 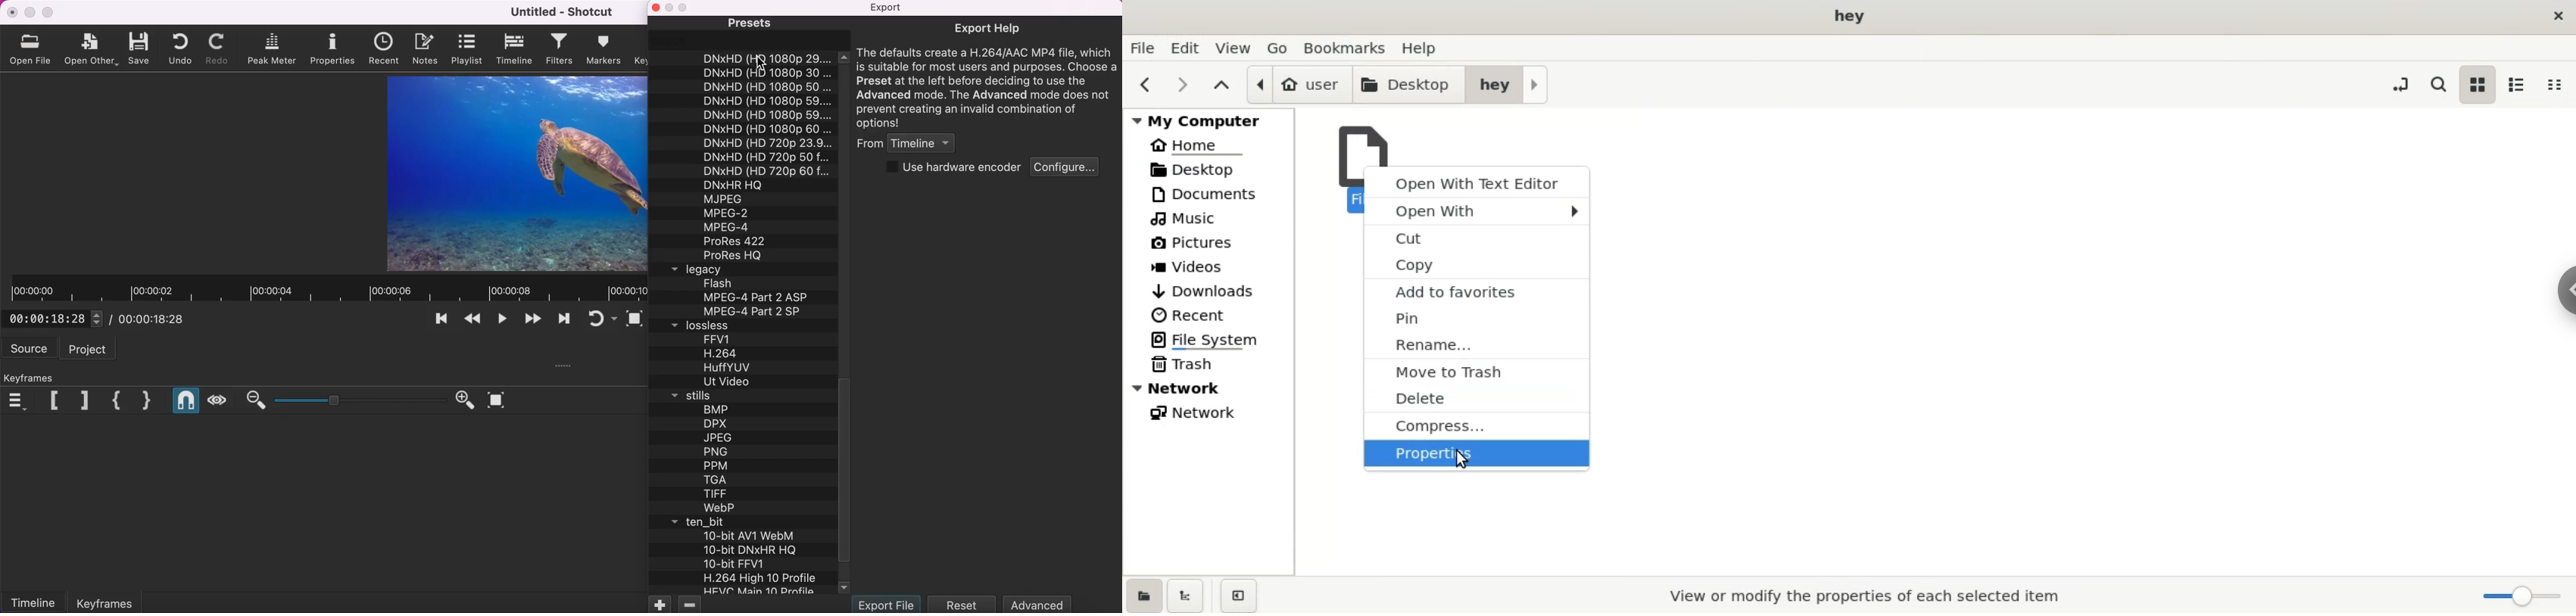 What do you see at coordinates (740, 520) in the screenshot?
I see `ten_bit tab` at bounding box center [740, 520].